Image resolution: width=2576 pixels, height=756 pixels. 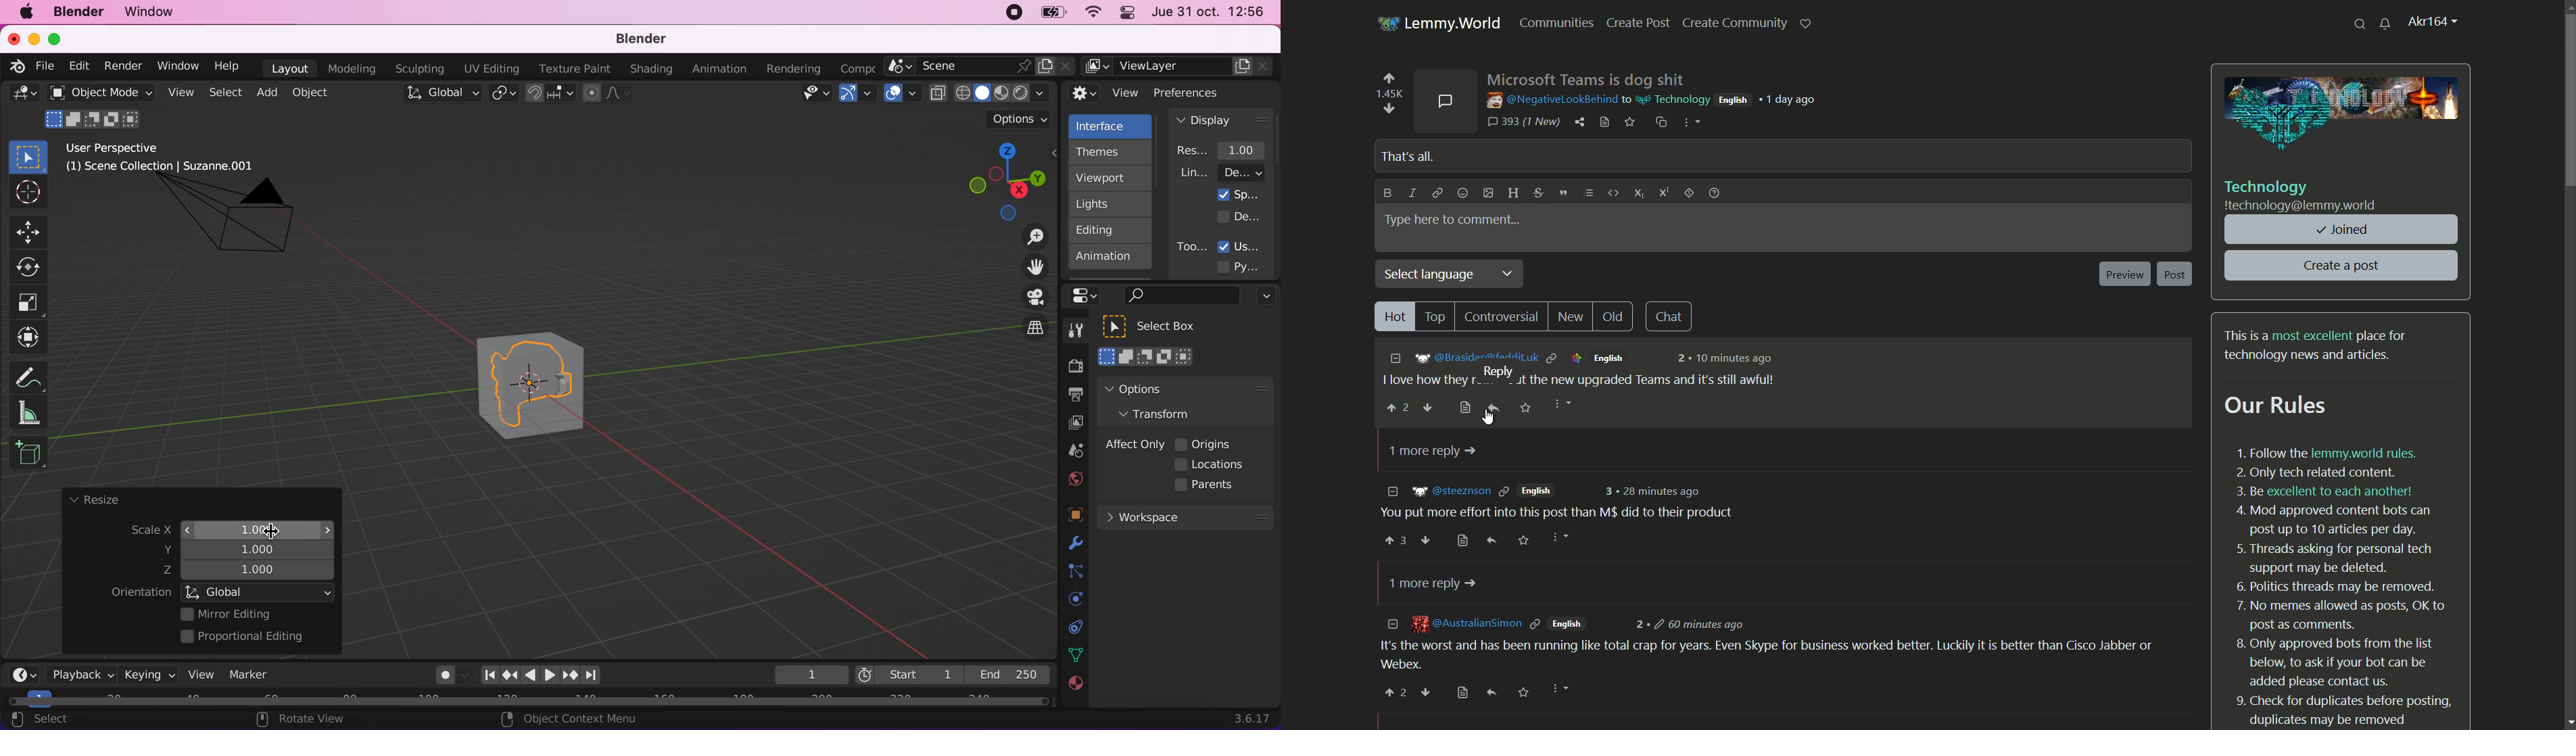 What do you see at coordinates (1105, 93) in the screenshot?
I see `view` at bounding box center [1105, 93].